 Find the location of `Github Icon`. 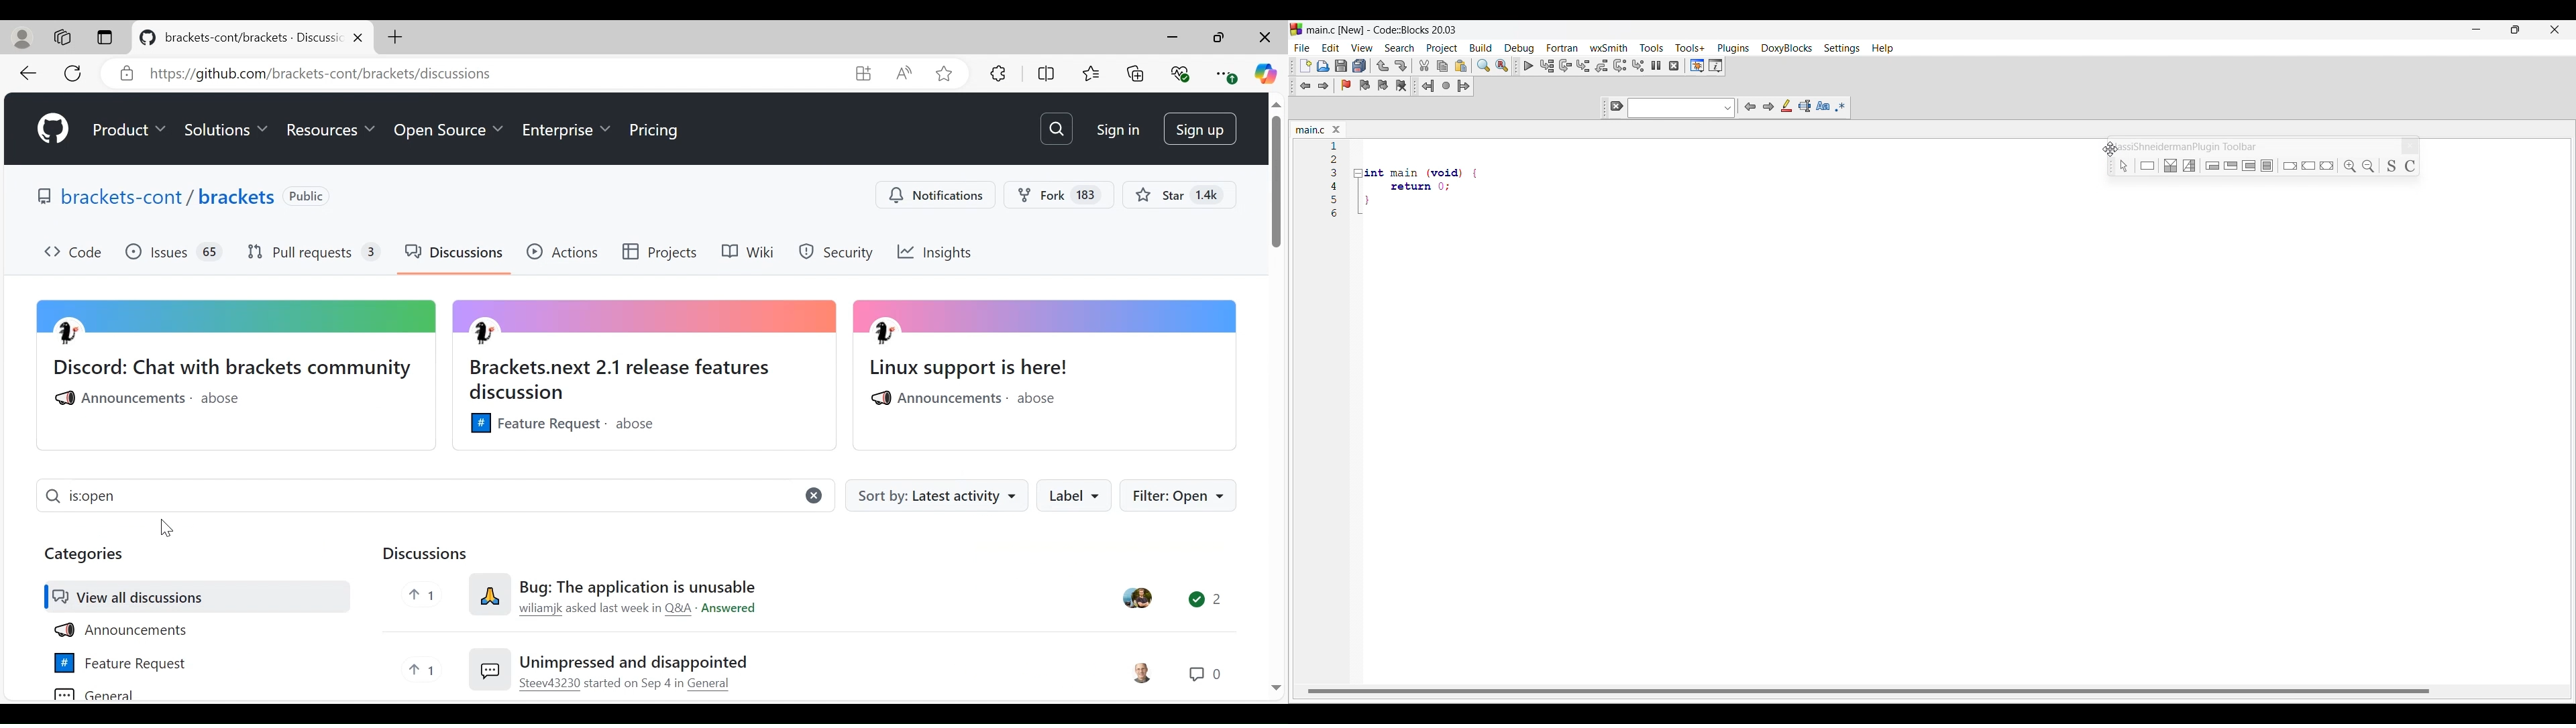

Github Icon is located at coordinates (55, 129).